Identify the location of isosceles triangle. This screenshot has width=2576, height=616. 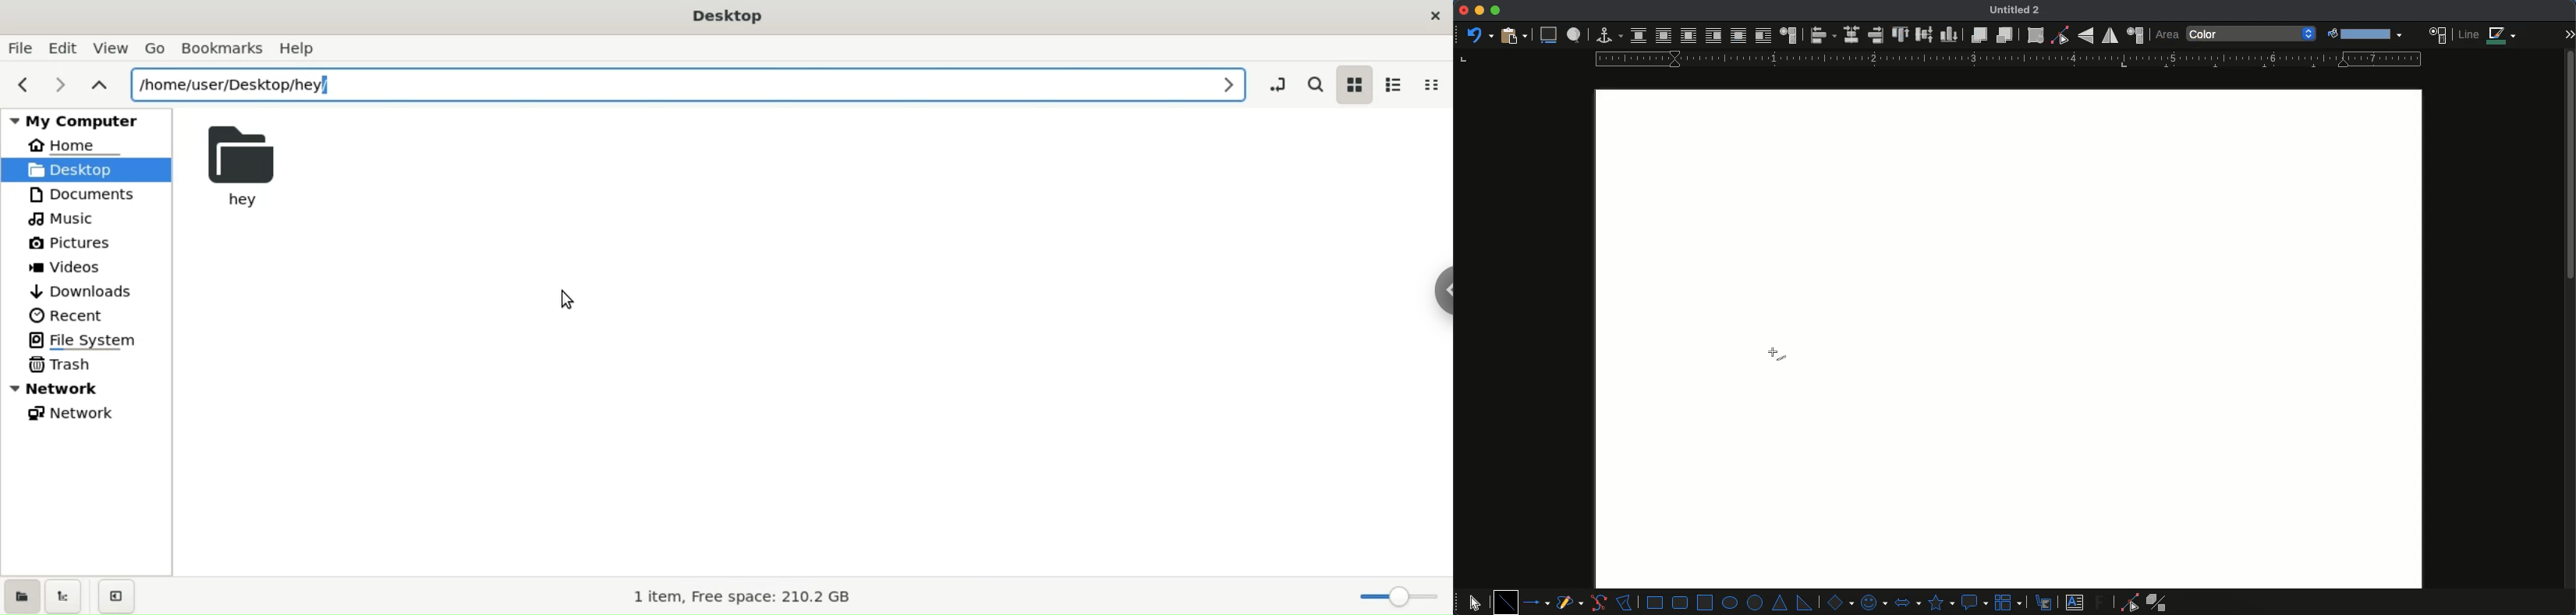
(1781, 603).